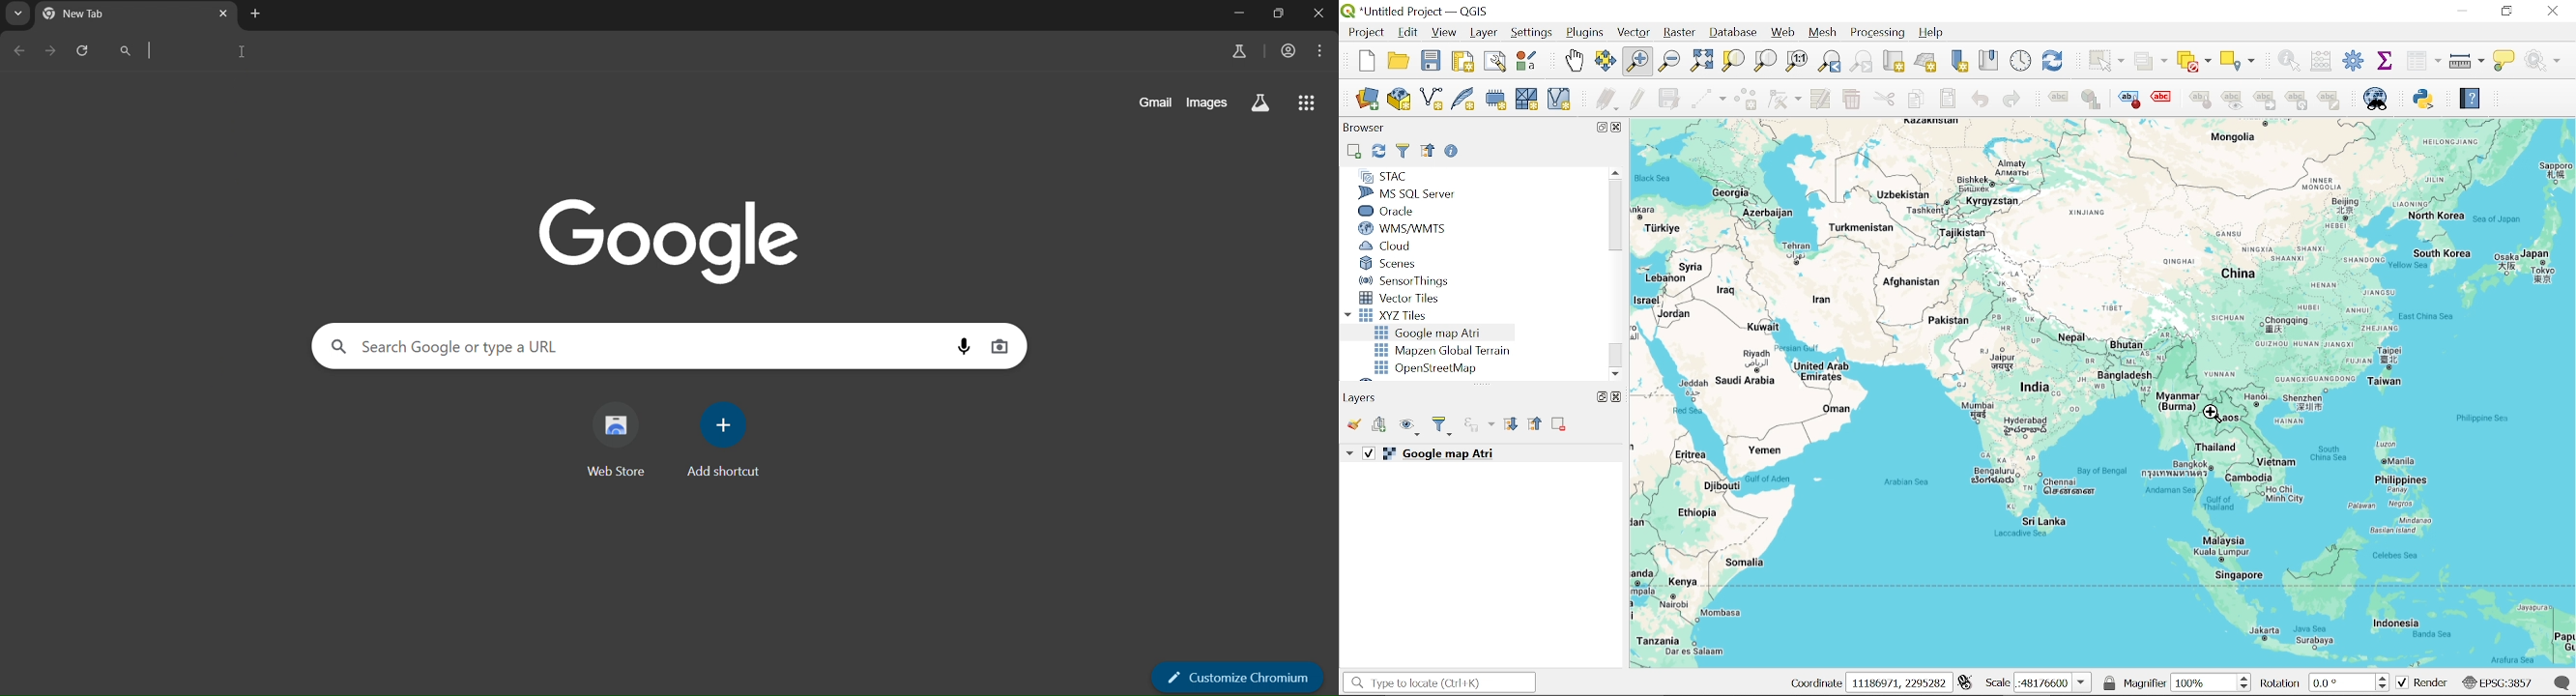 The height and width of the screenshot is (700, 2576). I want to click on Layer diagram options, so click(2090, 100).